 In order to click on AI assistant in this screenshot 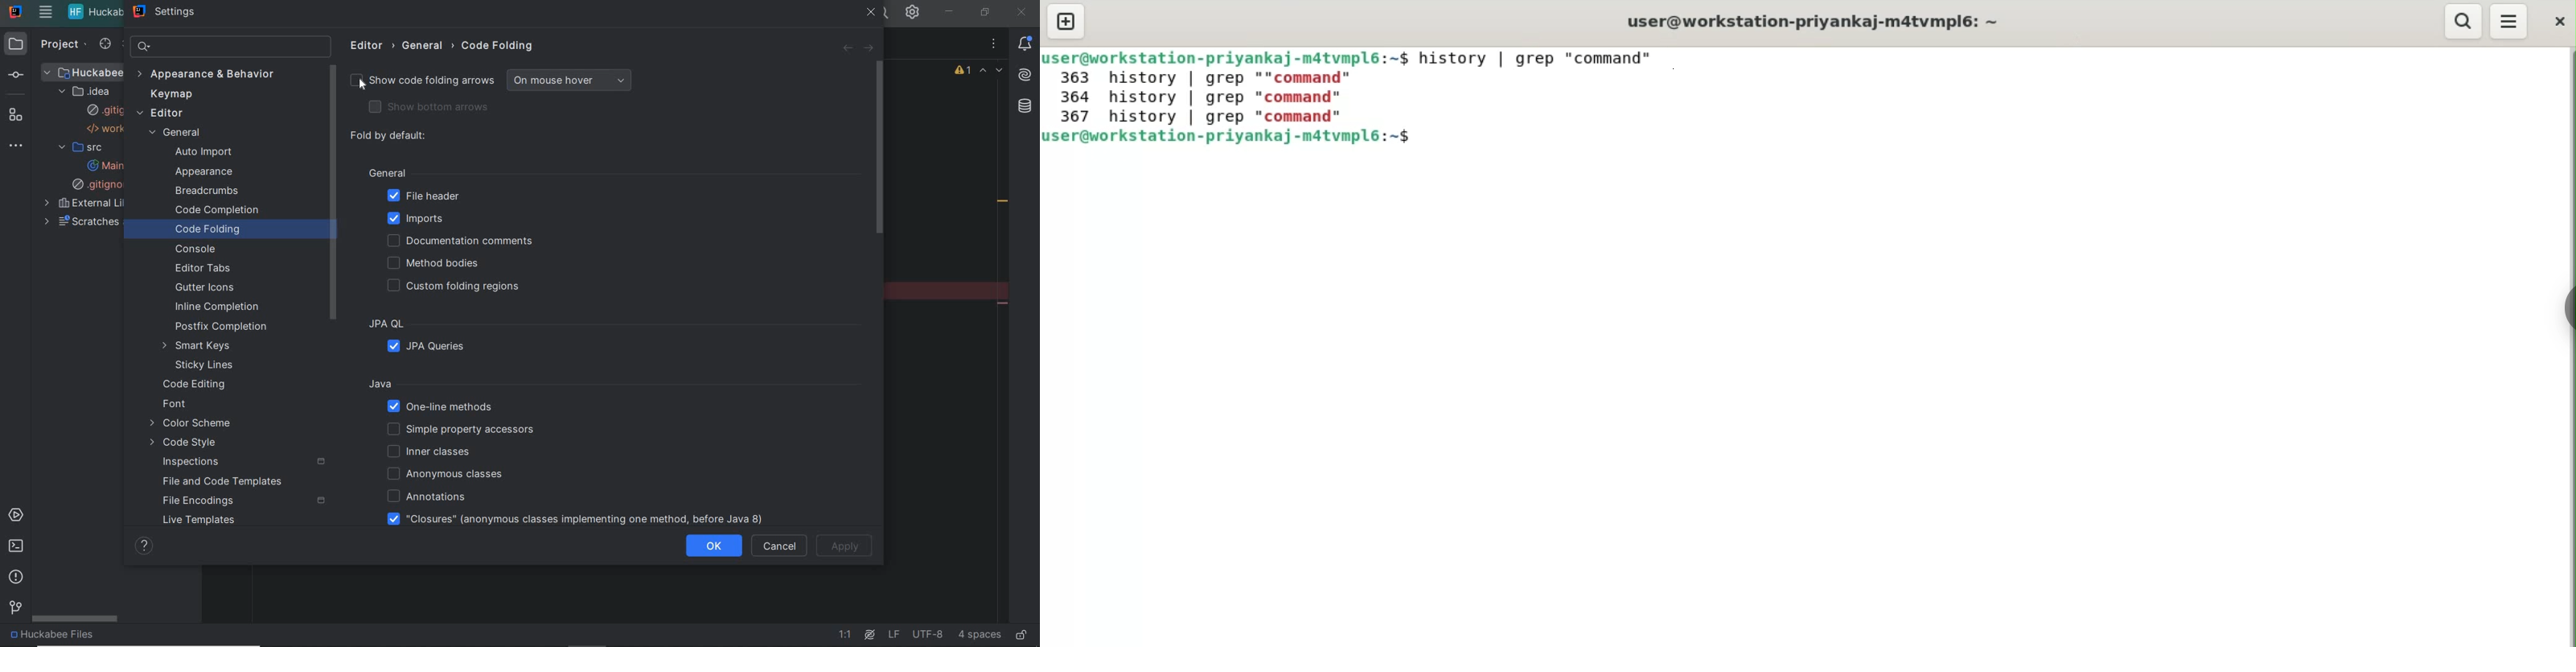, I will do `click(1028, 73)`.